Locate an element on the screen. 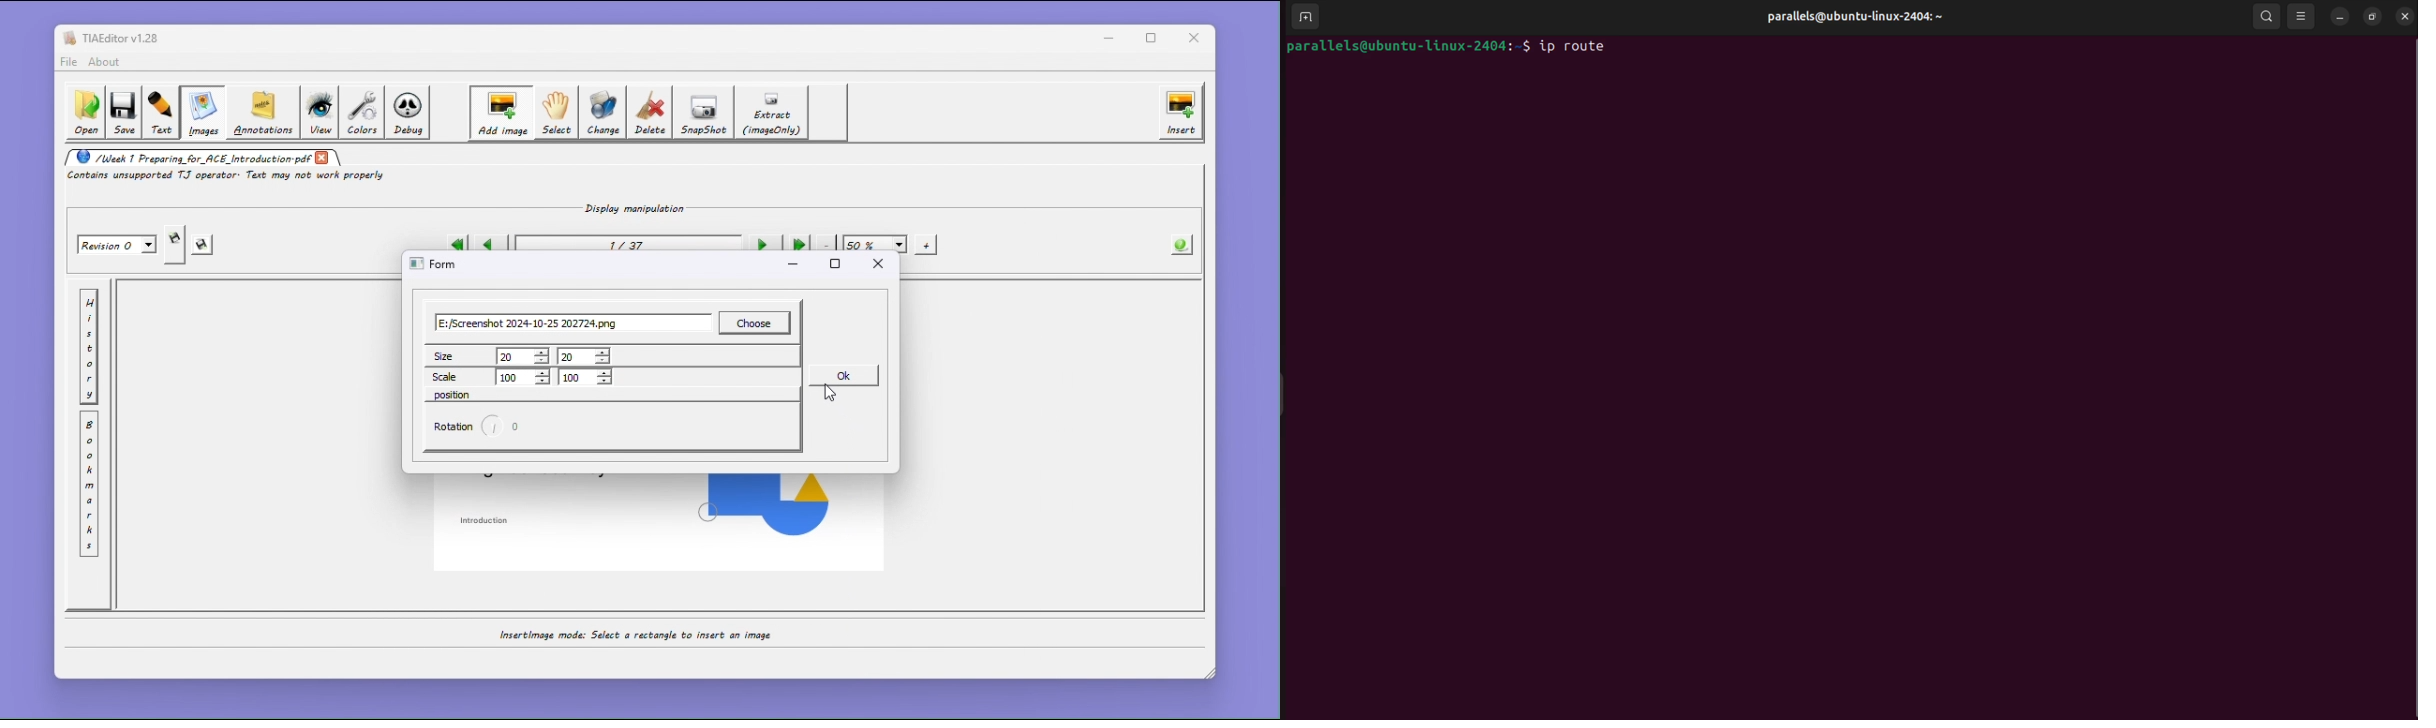  form is located at coordinates (433, 263).